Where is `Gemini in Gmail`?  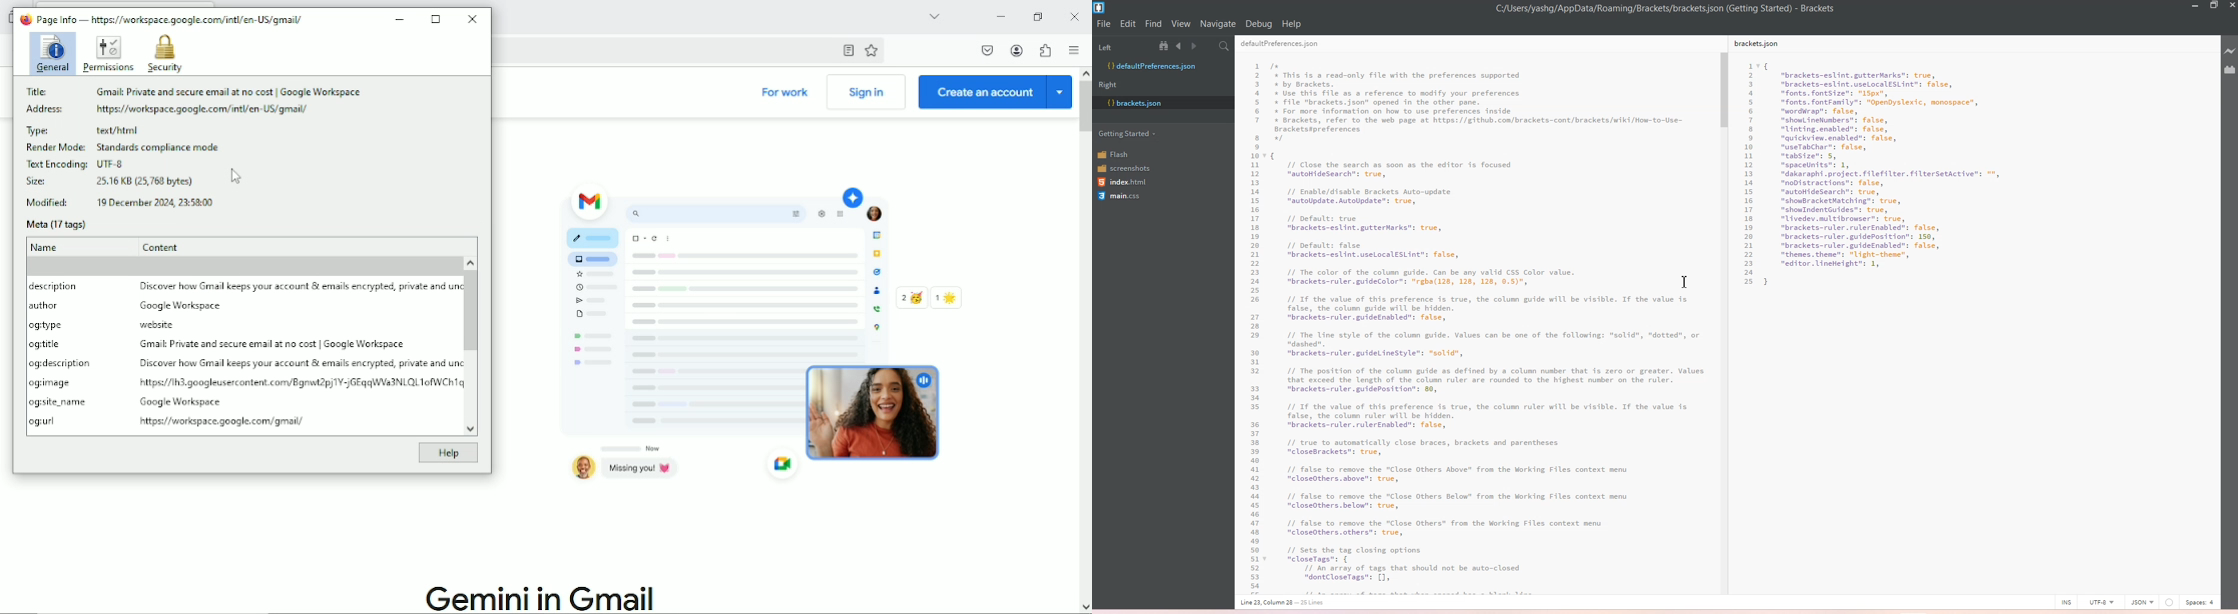 Gemini in Gmail is located at coordinates (550, 594).